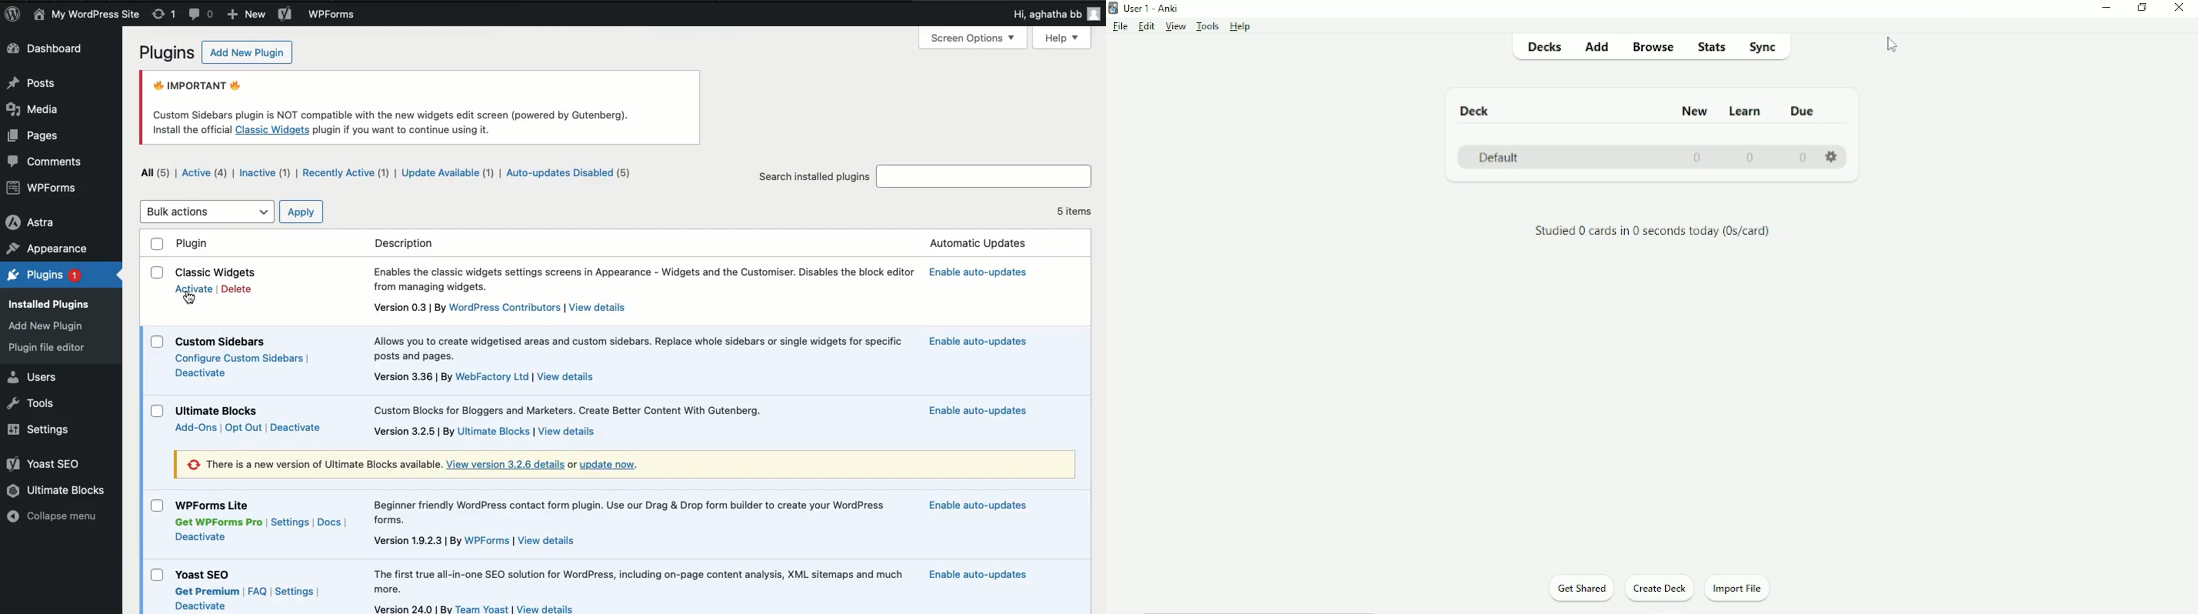  I want to click on Hi user, so click(1056, 15).